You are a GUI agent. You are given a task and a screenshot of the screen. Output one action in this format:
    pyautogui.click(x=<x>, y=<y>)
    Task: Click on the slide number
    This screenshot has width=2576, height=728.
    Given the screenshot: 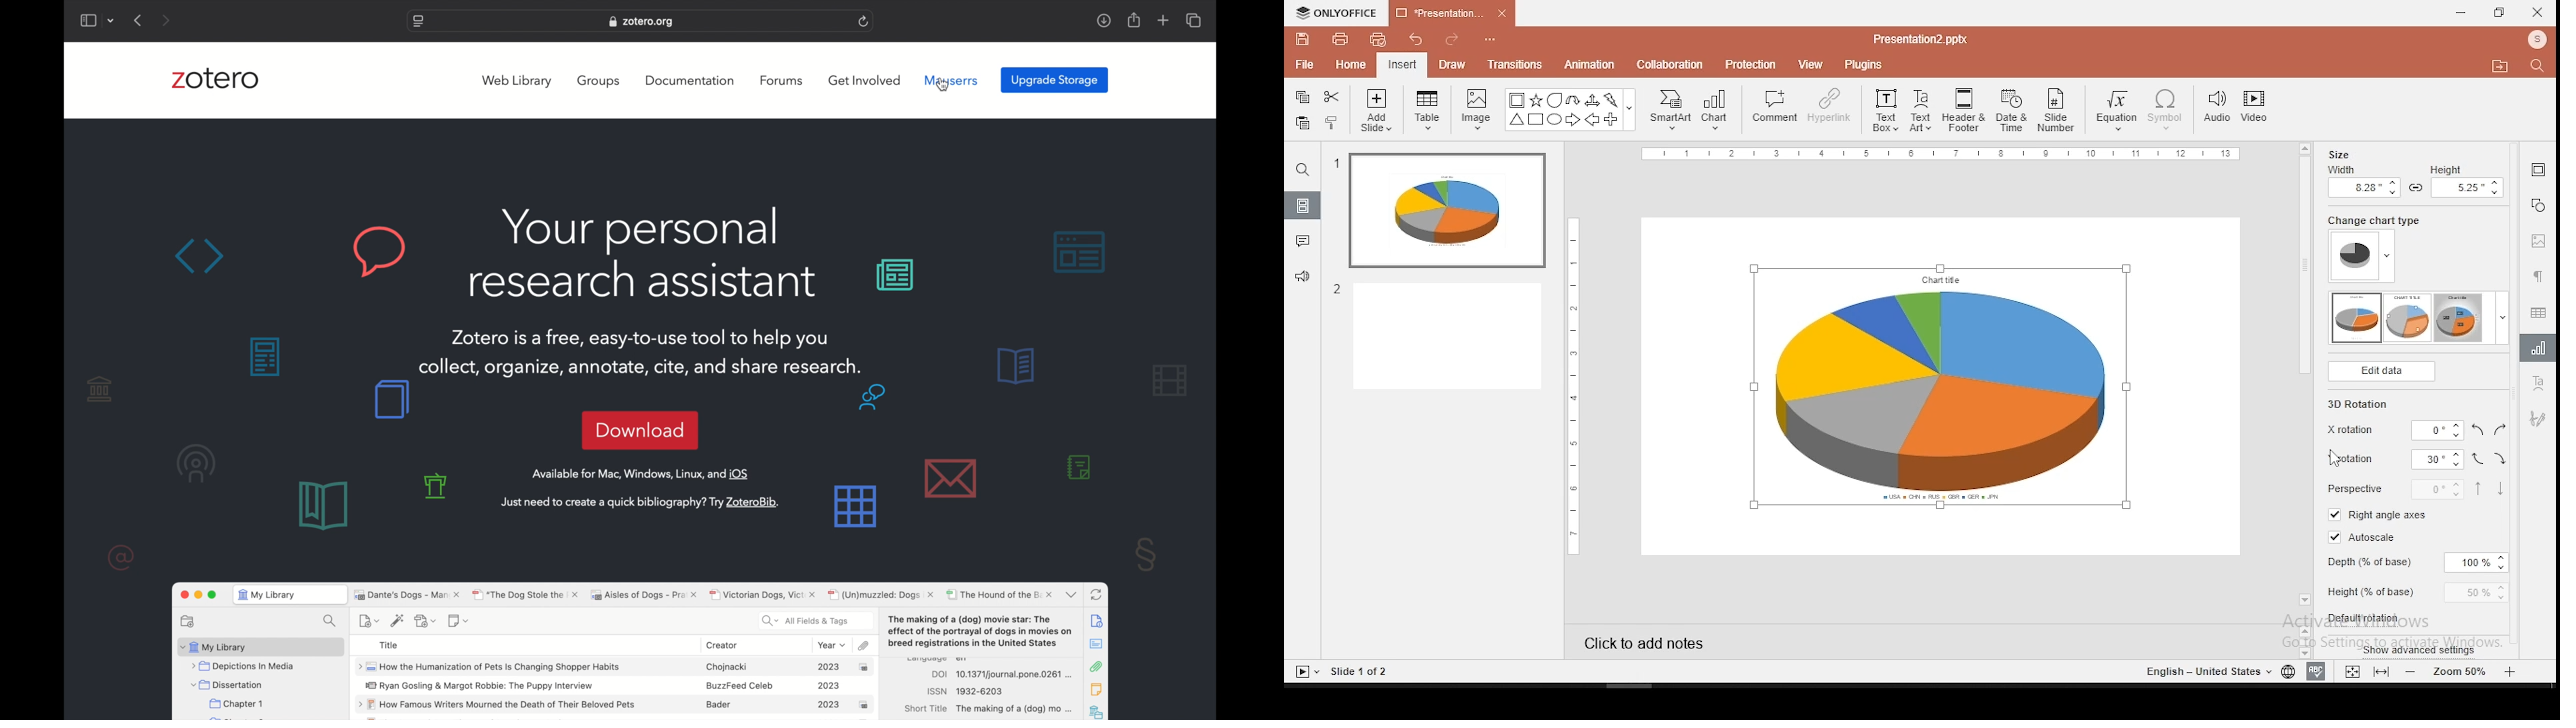 What is the action you would take?
    pyautogui.click(x=2058, y=109)
    